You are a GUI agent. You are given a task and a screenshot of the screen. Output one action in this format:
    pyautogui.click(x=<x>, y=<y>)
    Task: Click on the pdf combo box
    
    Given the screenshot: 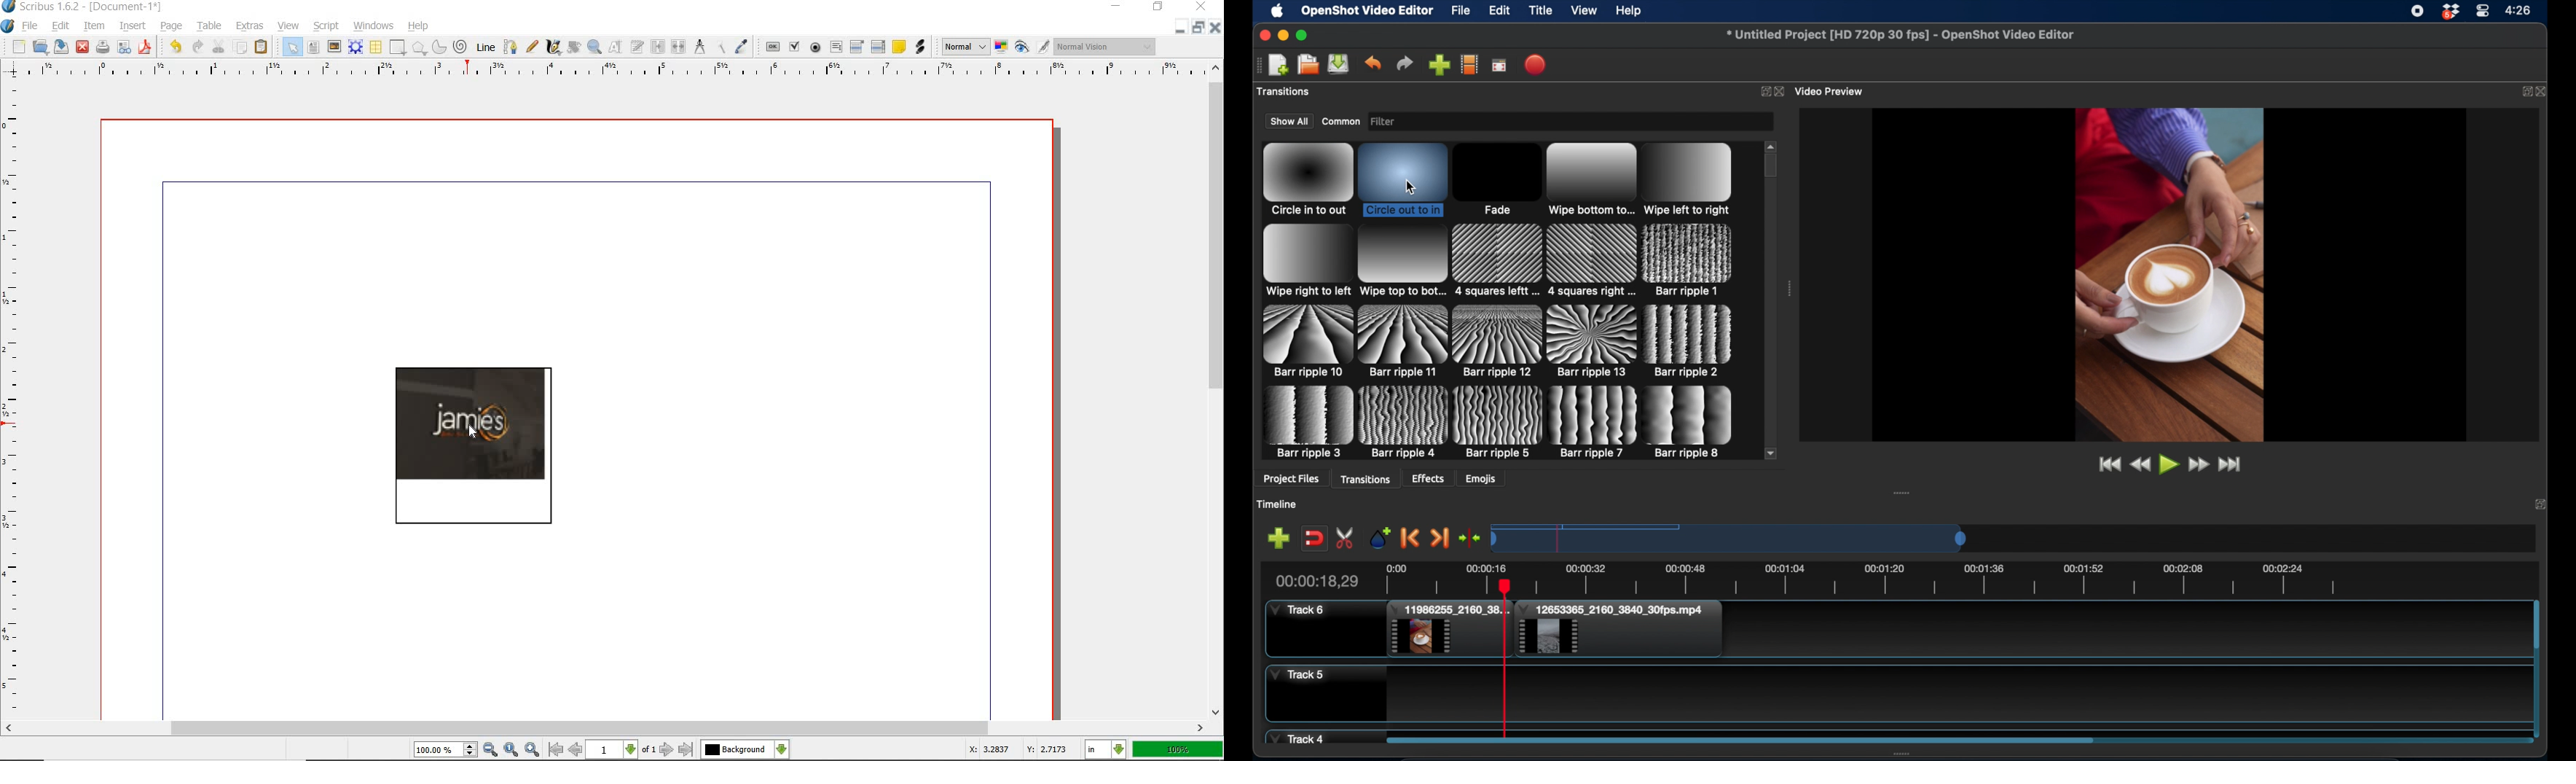 What is the action you would take?
    pyautogui.click(x=855, y=47)
    